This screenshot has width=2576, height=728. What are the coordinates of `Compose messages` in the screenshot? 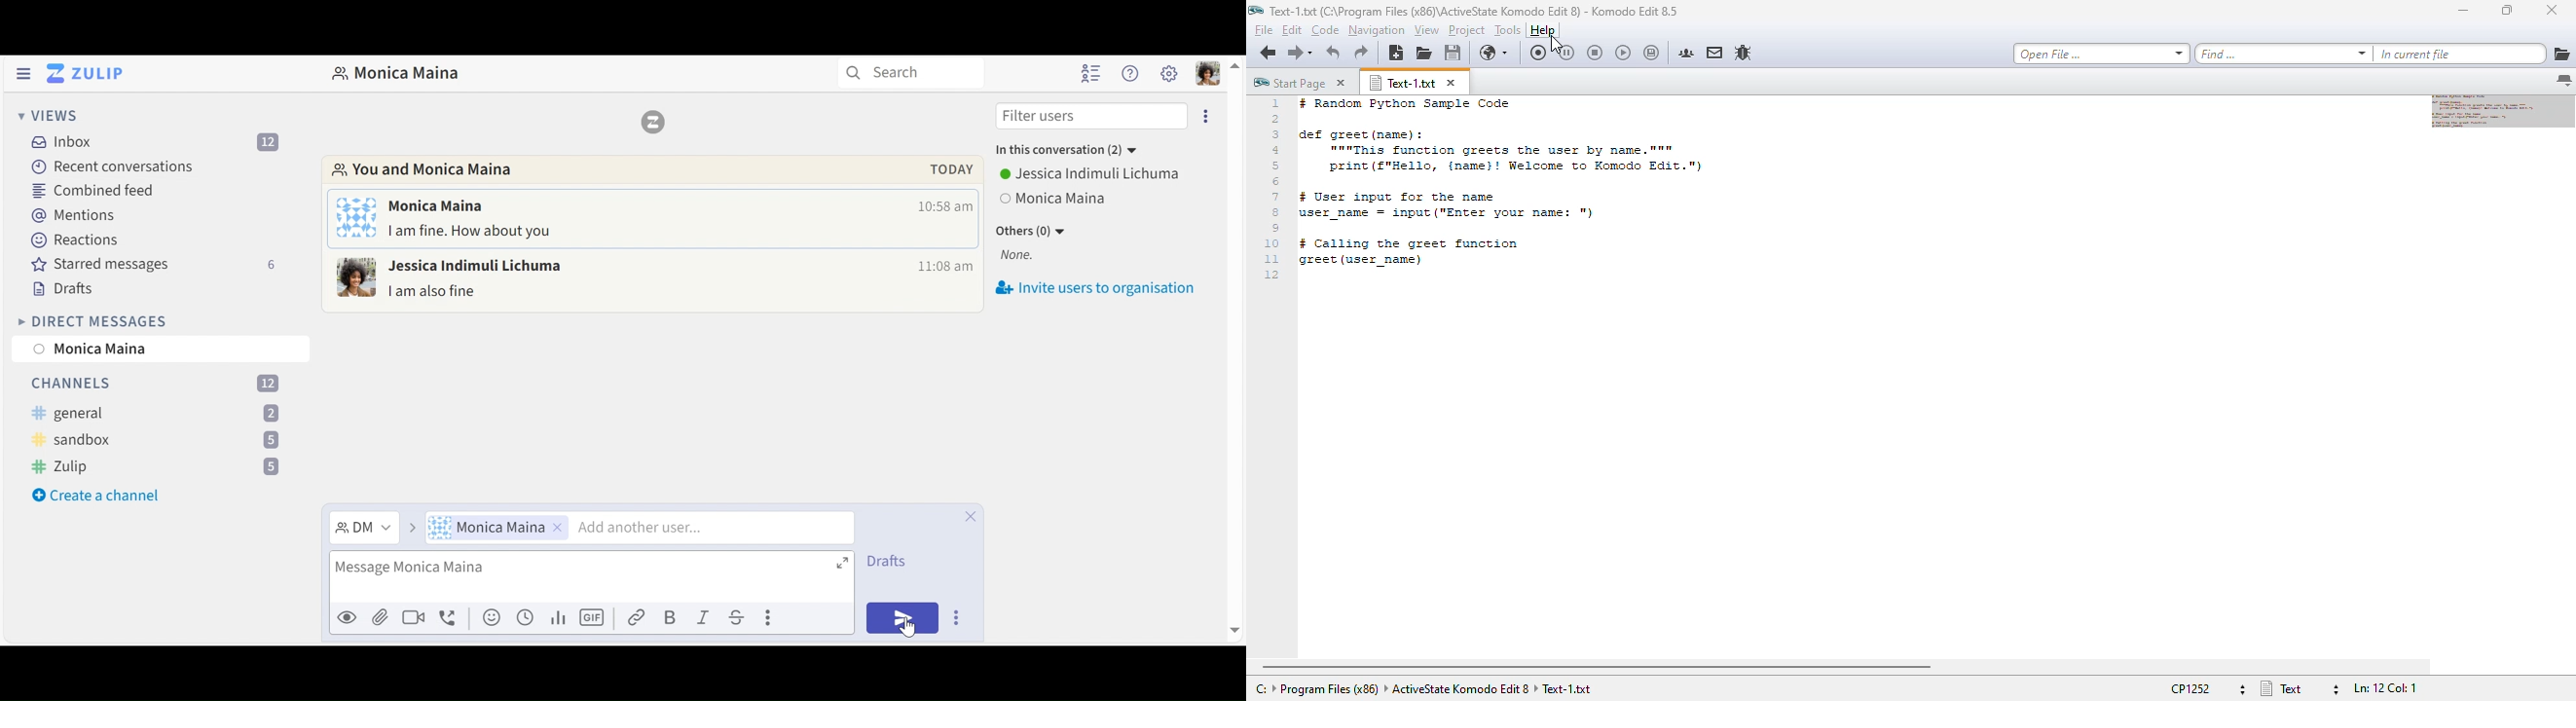 It's located at (591, 575).